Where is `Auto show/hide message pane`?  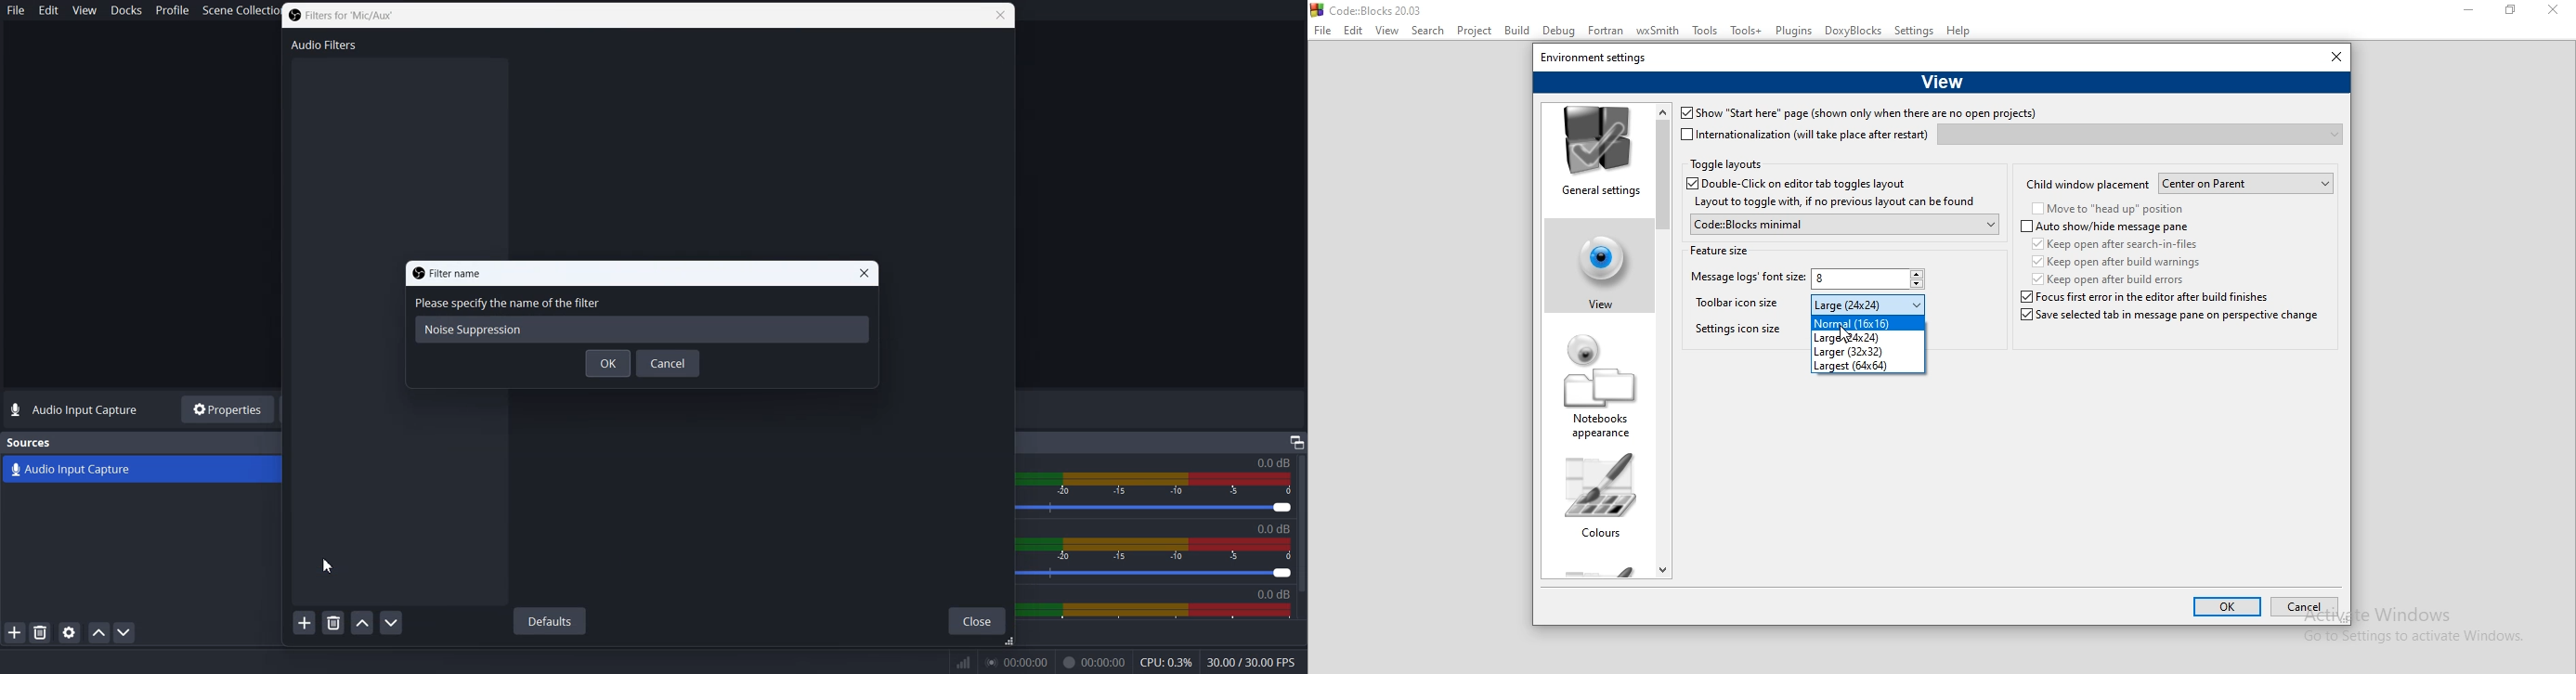 Auto show/hide message pane is located at coordinates (2105, 227).